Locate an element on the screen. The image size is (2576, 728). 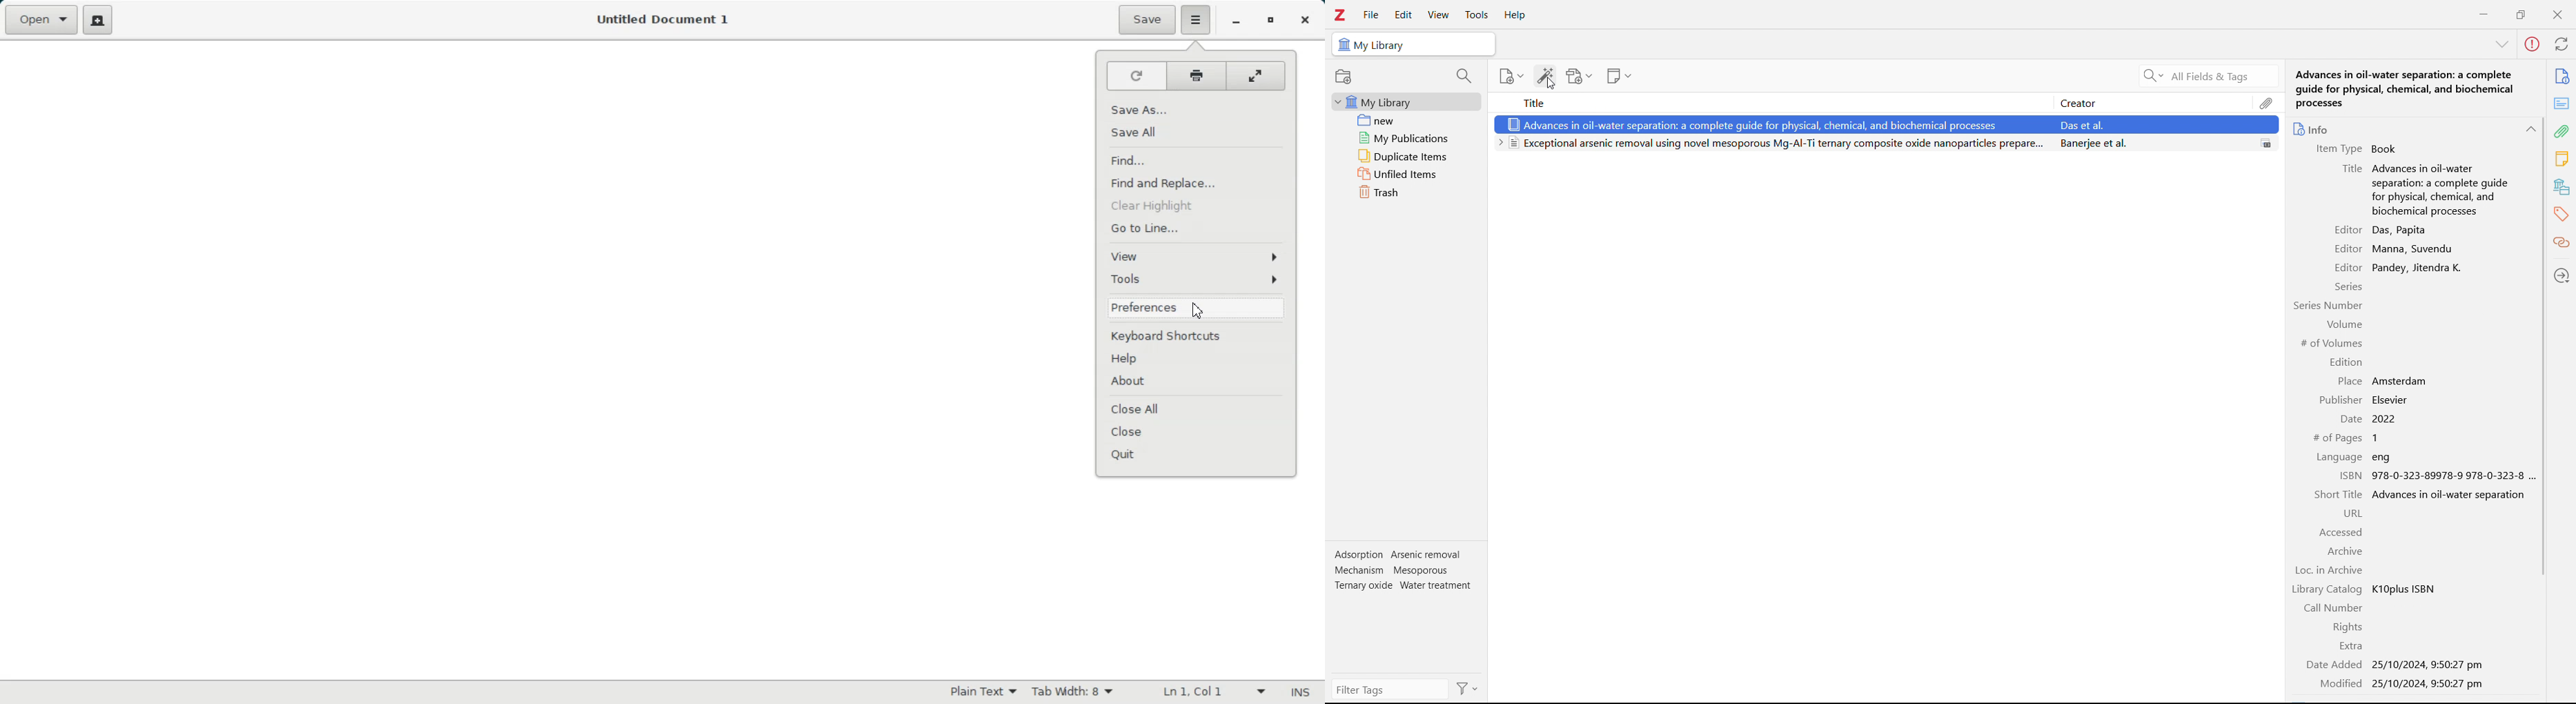
Series is located at coordinates (2348, 286).